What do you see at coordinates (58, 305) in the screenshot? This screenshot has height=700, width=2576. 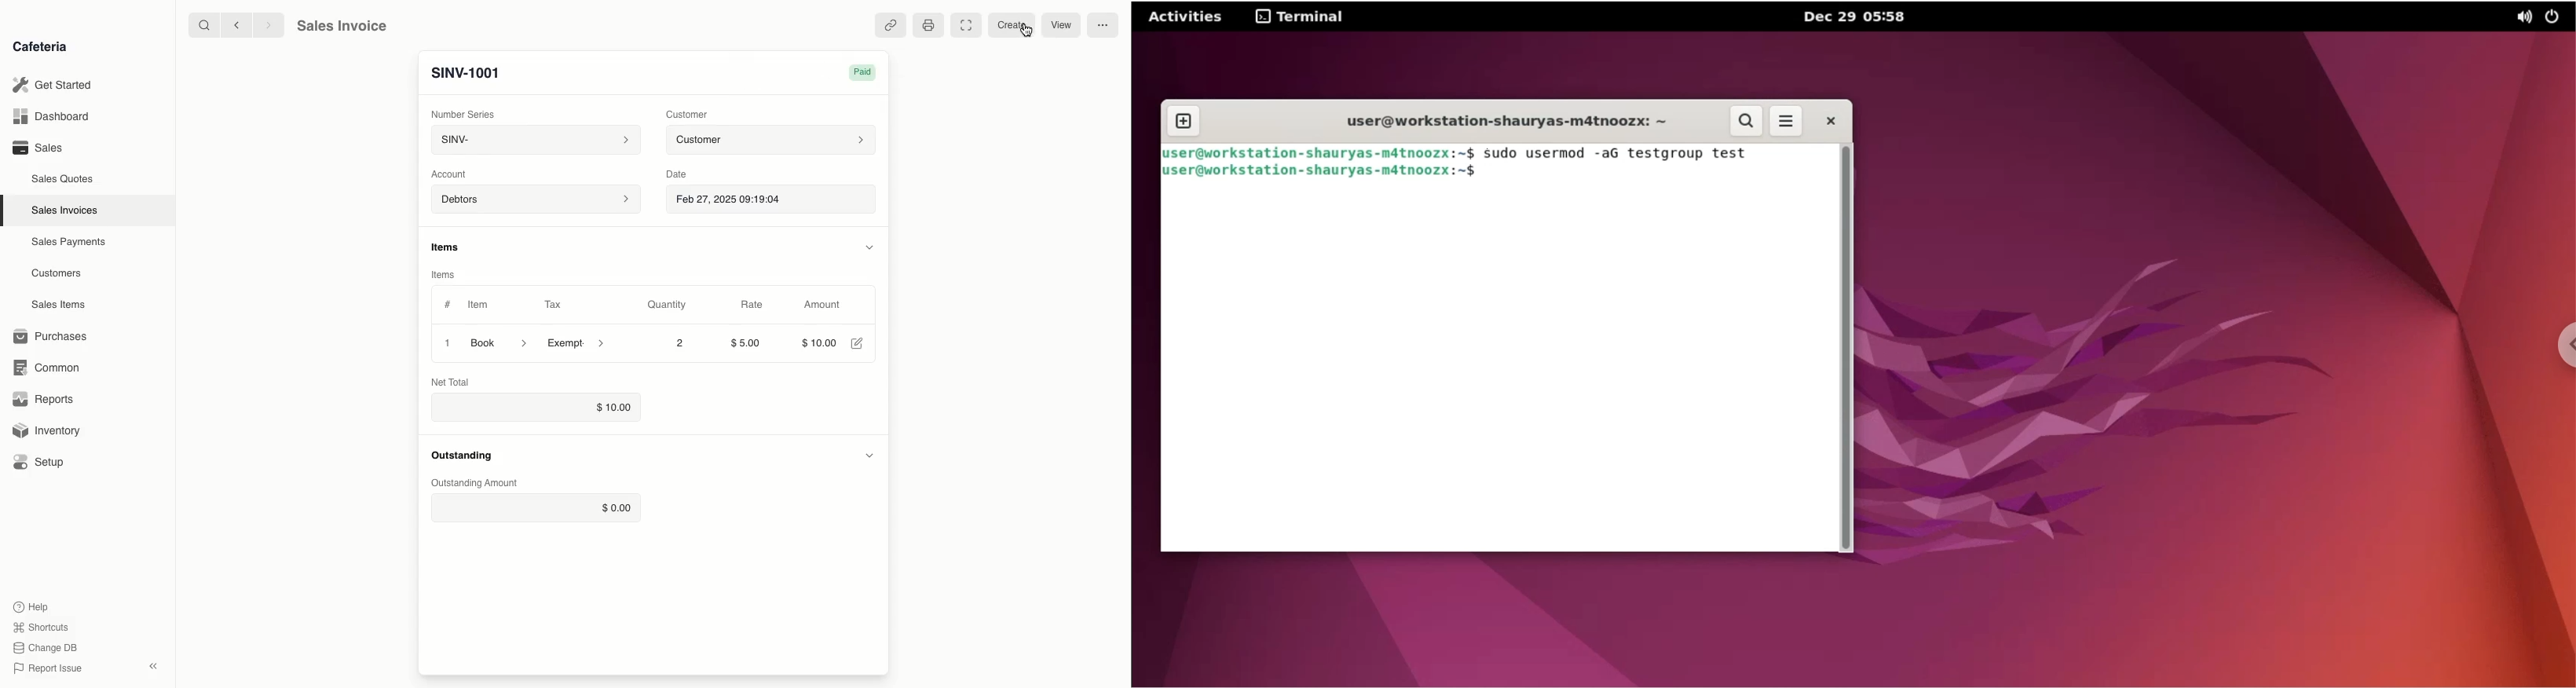 I see `Sales Items` at bounding box center [58, 305].